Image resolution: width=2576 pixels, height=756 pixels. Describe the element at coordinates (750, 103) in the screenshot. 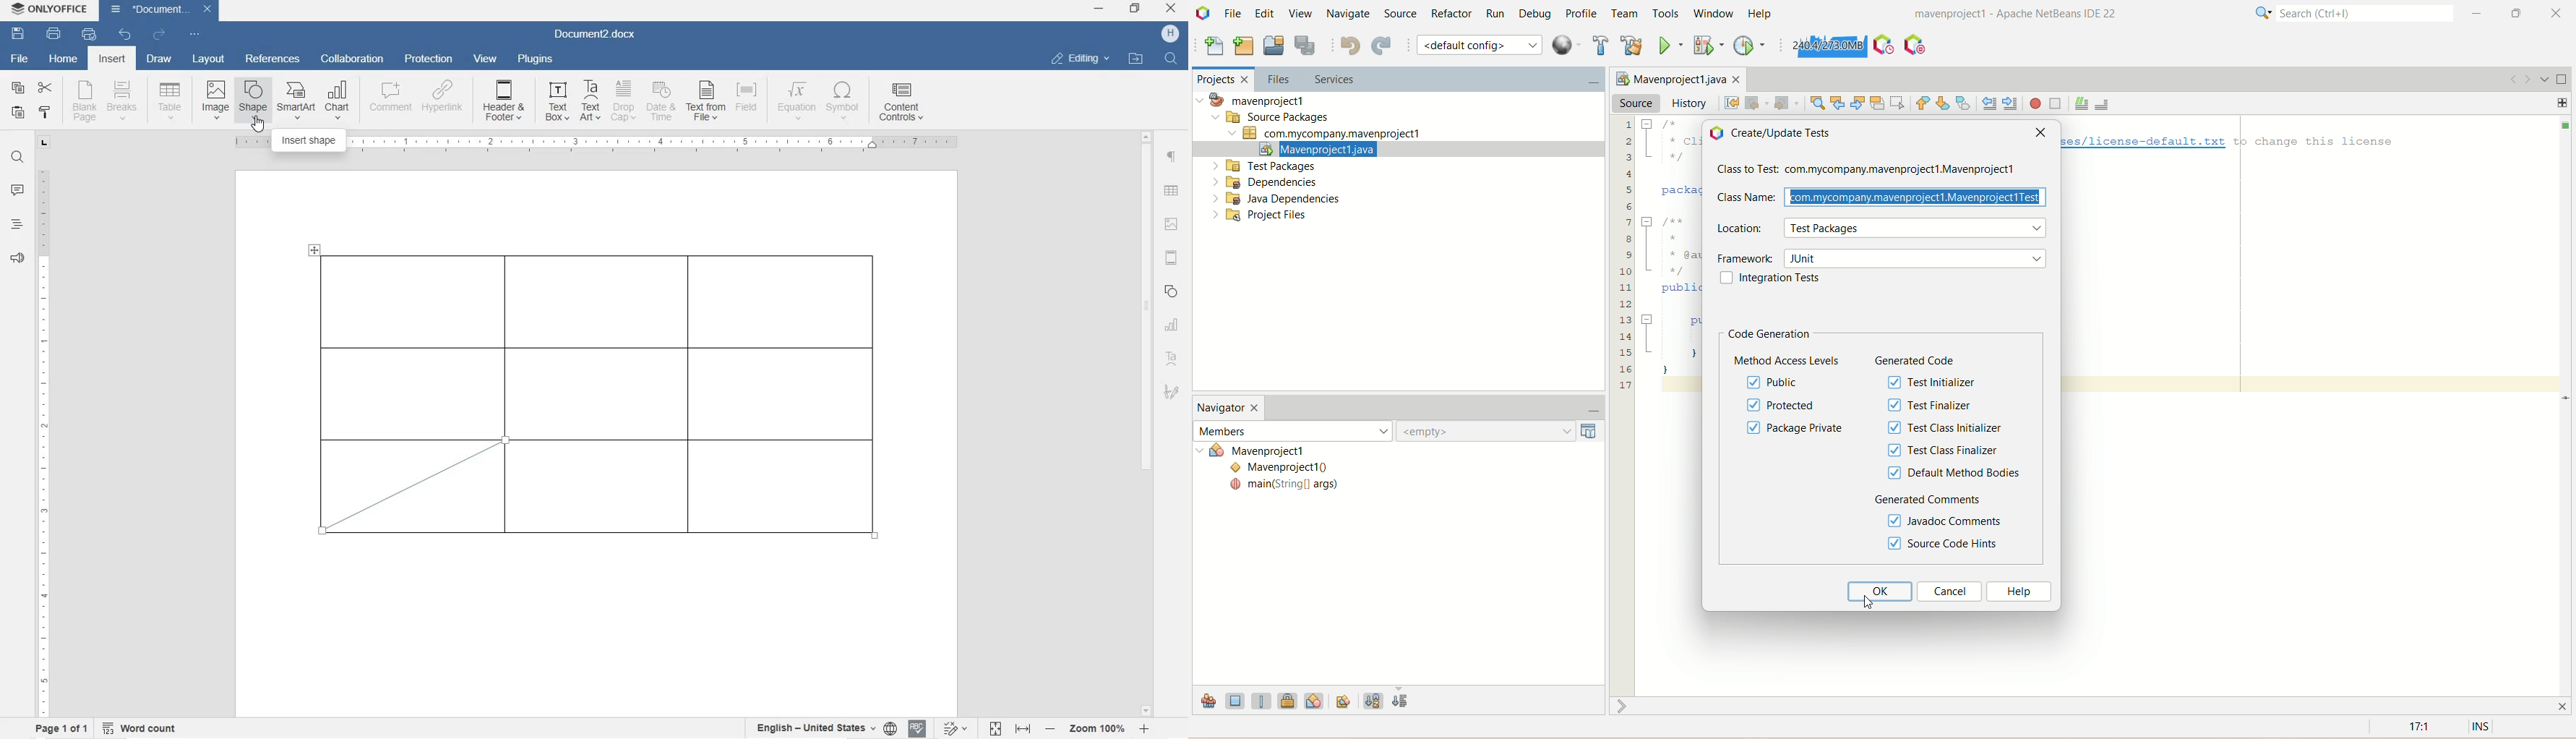

I see `FIELD` at that location.